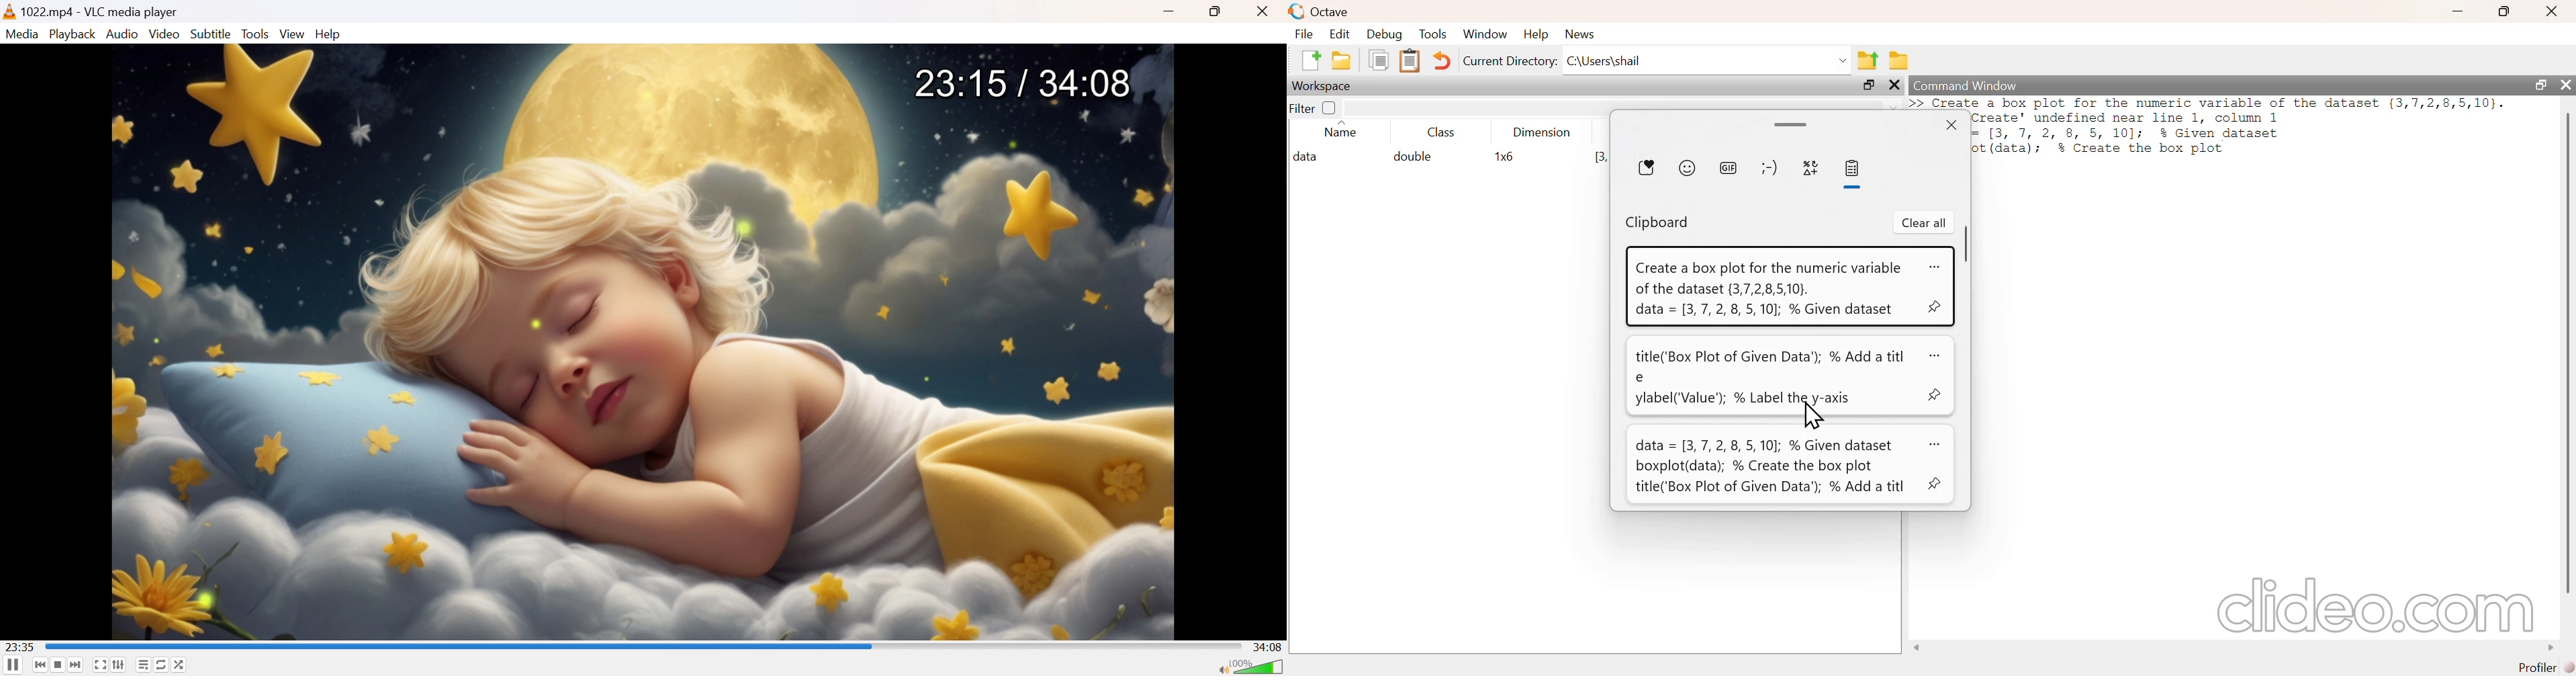 This screenshot has height=700, width=2576. Describe the element at coordinates (1687, 171) in the screenshot. I see `emoji` at that location.